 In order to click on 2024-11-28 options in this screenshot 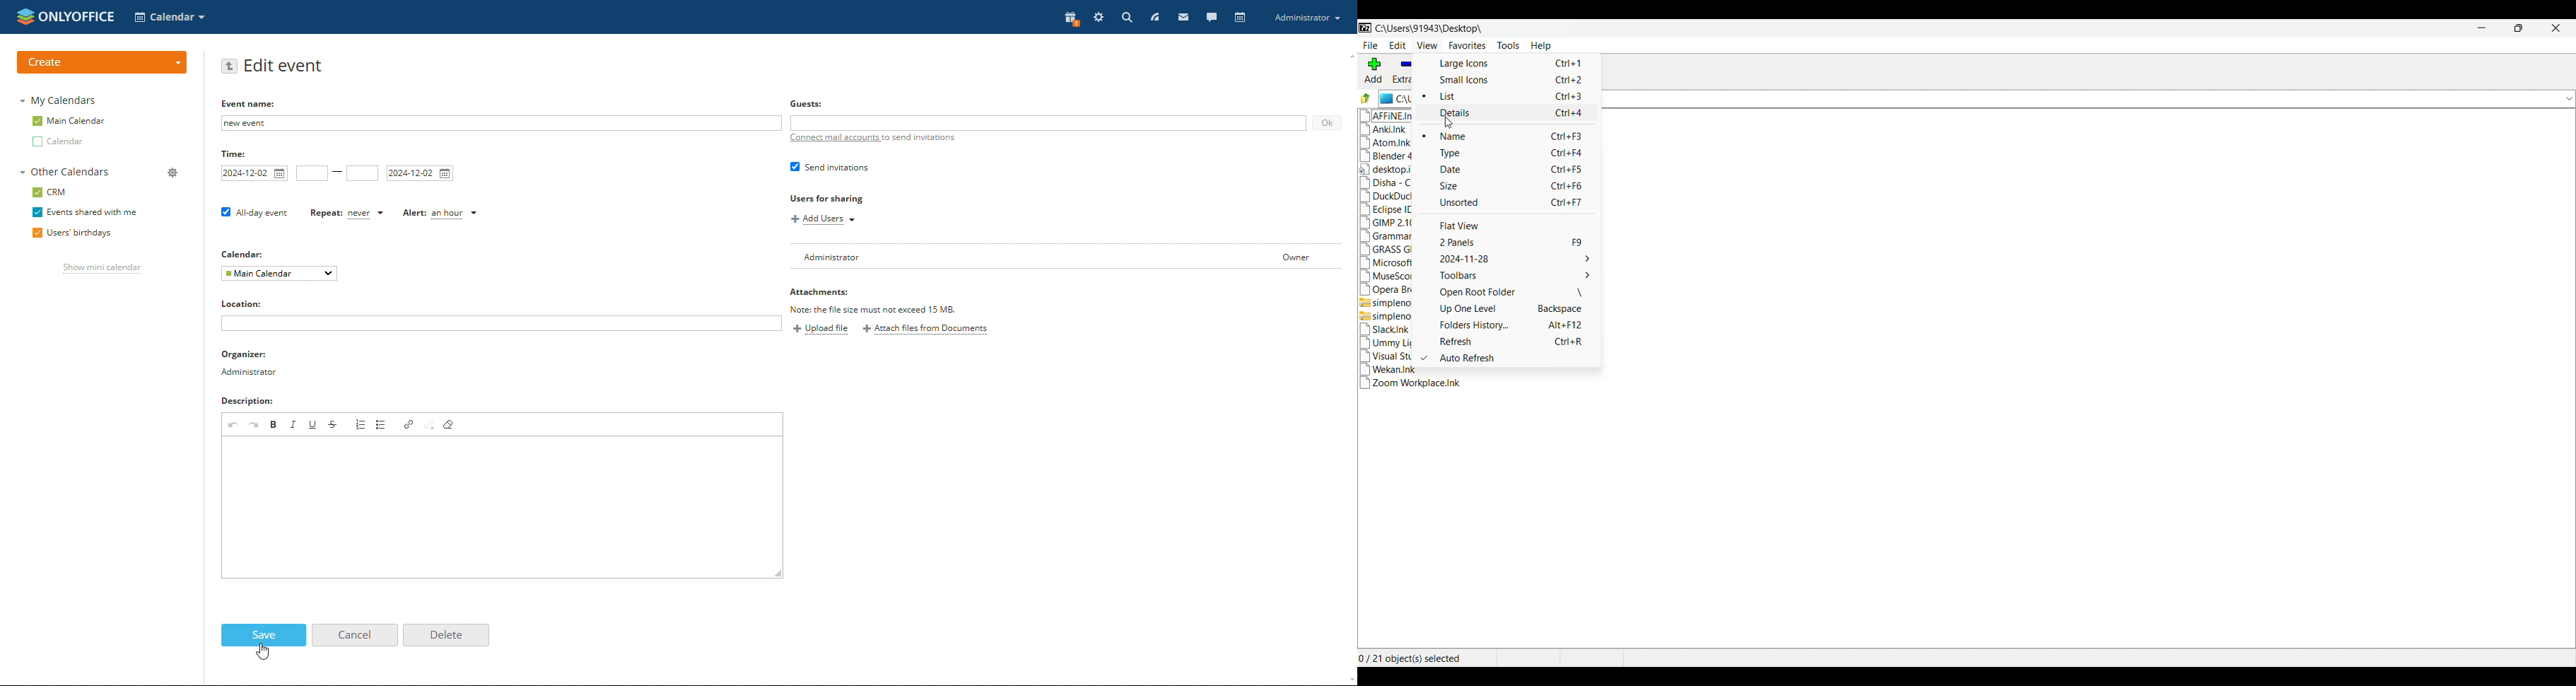, I will do `click(1515, 259)`.